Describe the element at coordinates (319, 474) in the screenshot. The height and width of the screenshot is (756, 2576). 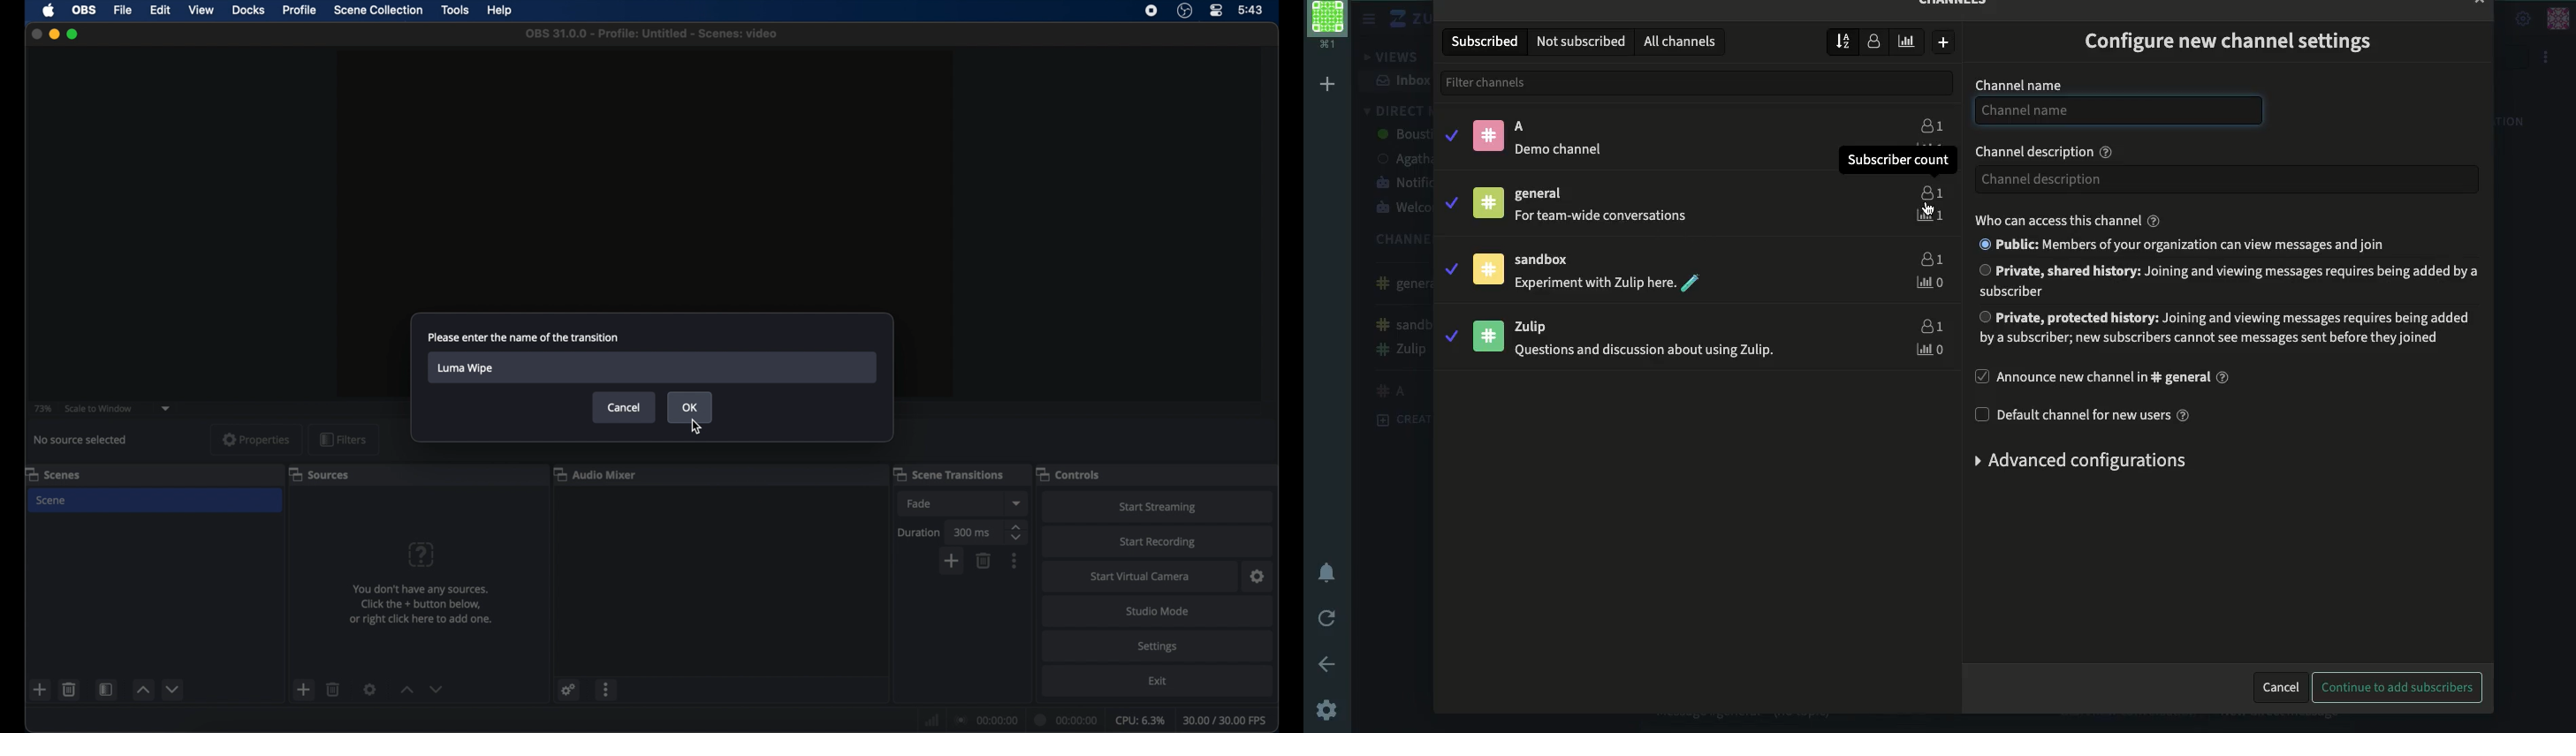
I see `sources` at that location.